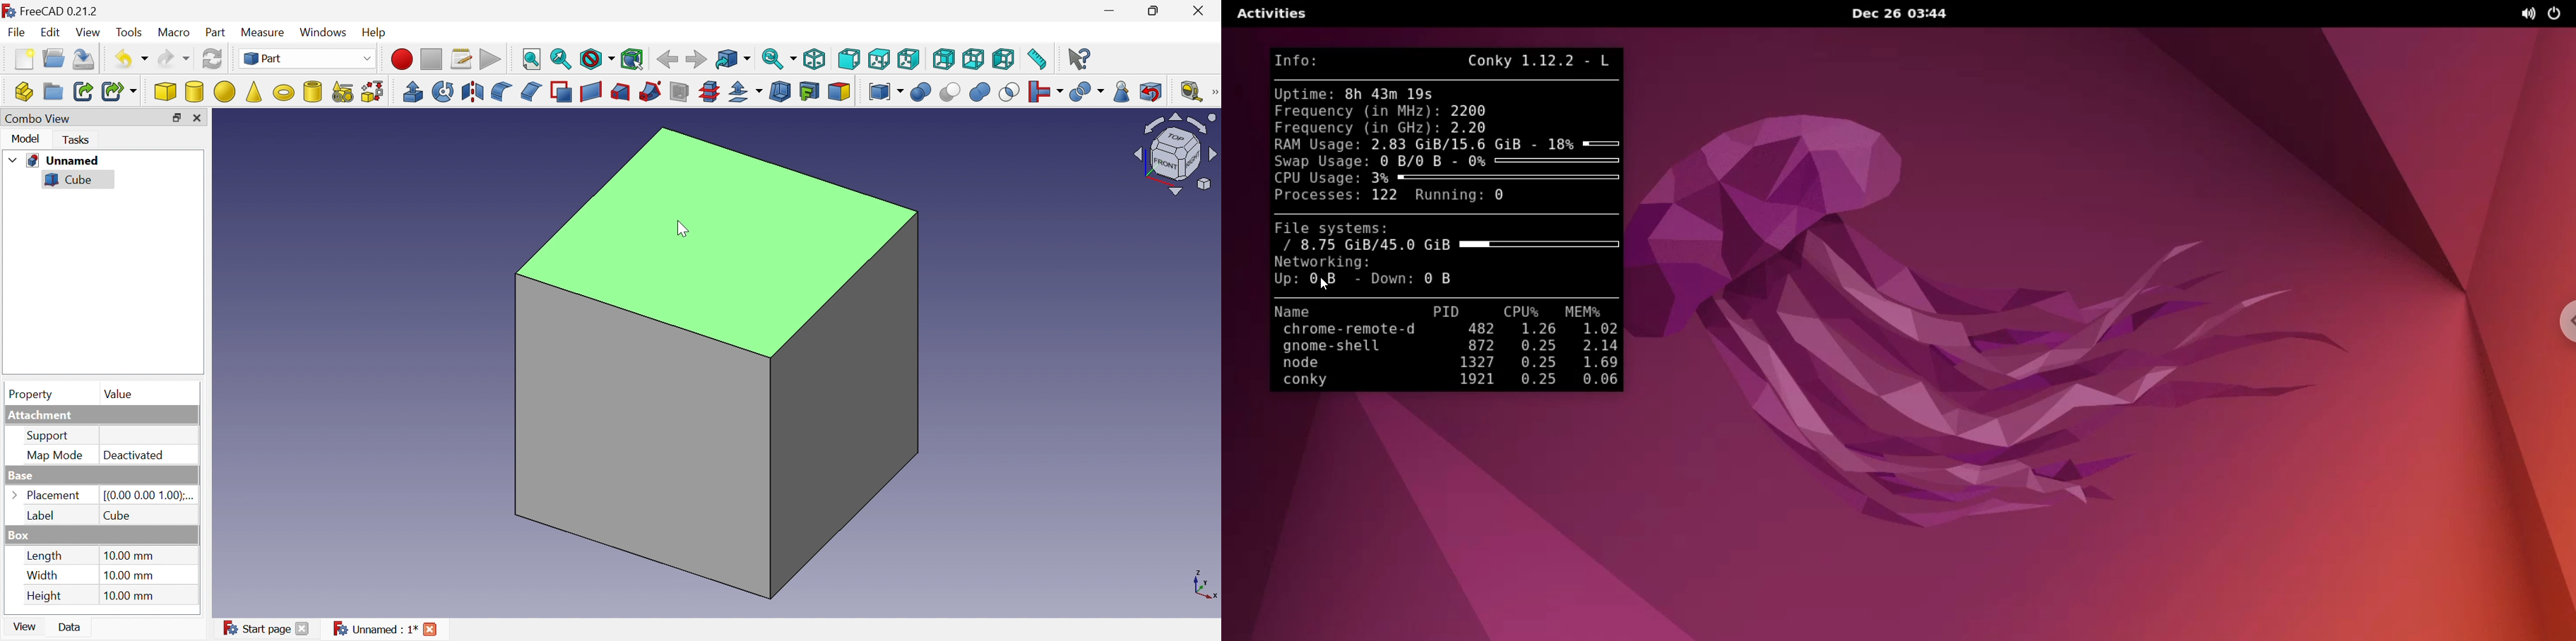 This screenshot has width=2576, height=644. I want to click on Box, so click(23, 534).